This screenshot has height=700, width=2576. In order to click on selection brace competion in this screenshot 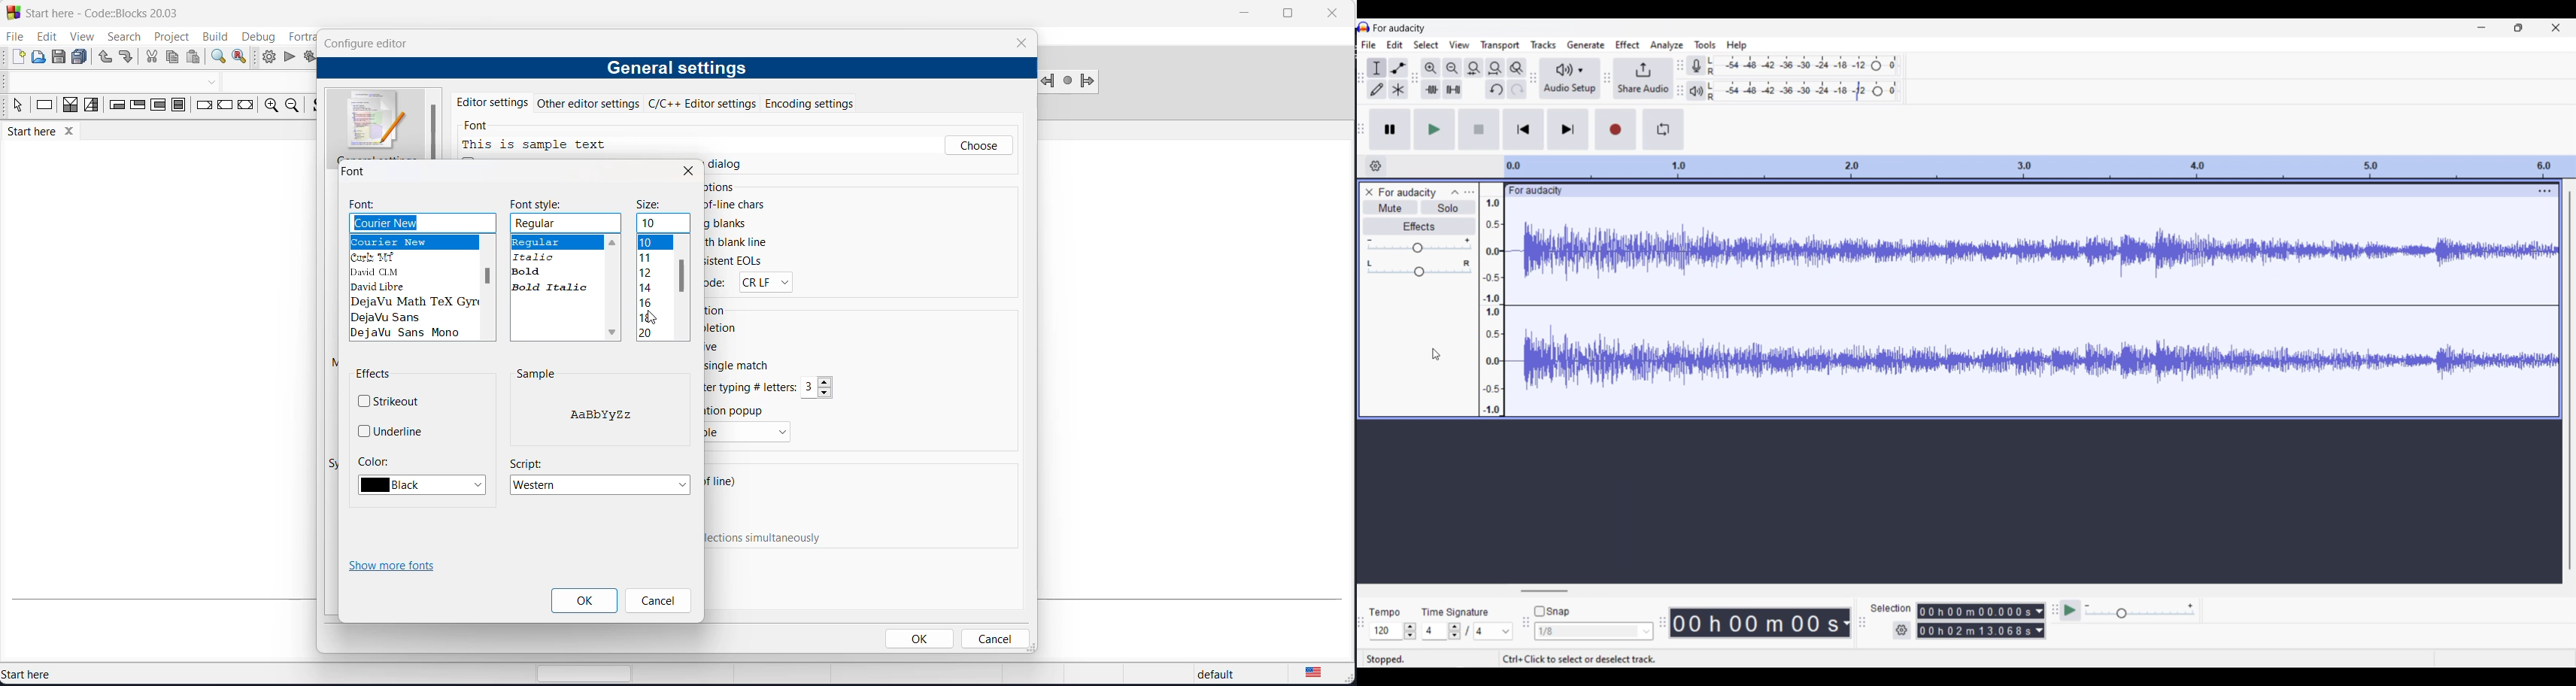, I will do `click(534, 442)`.